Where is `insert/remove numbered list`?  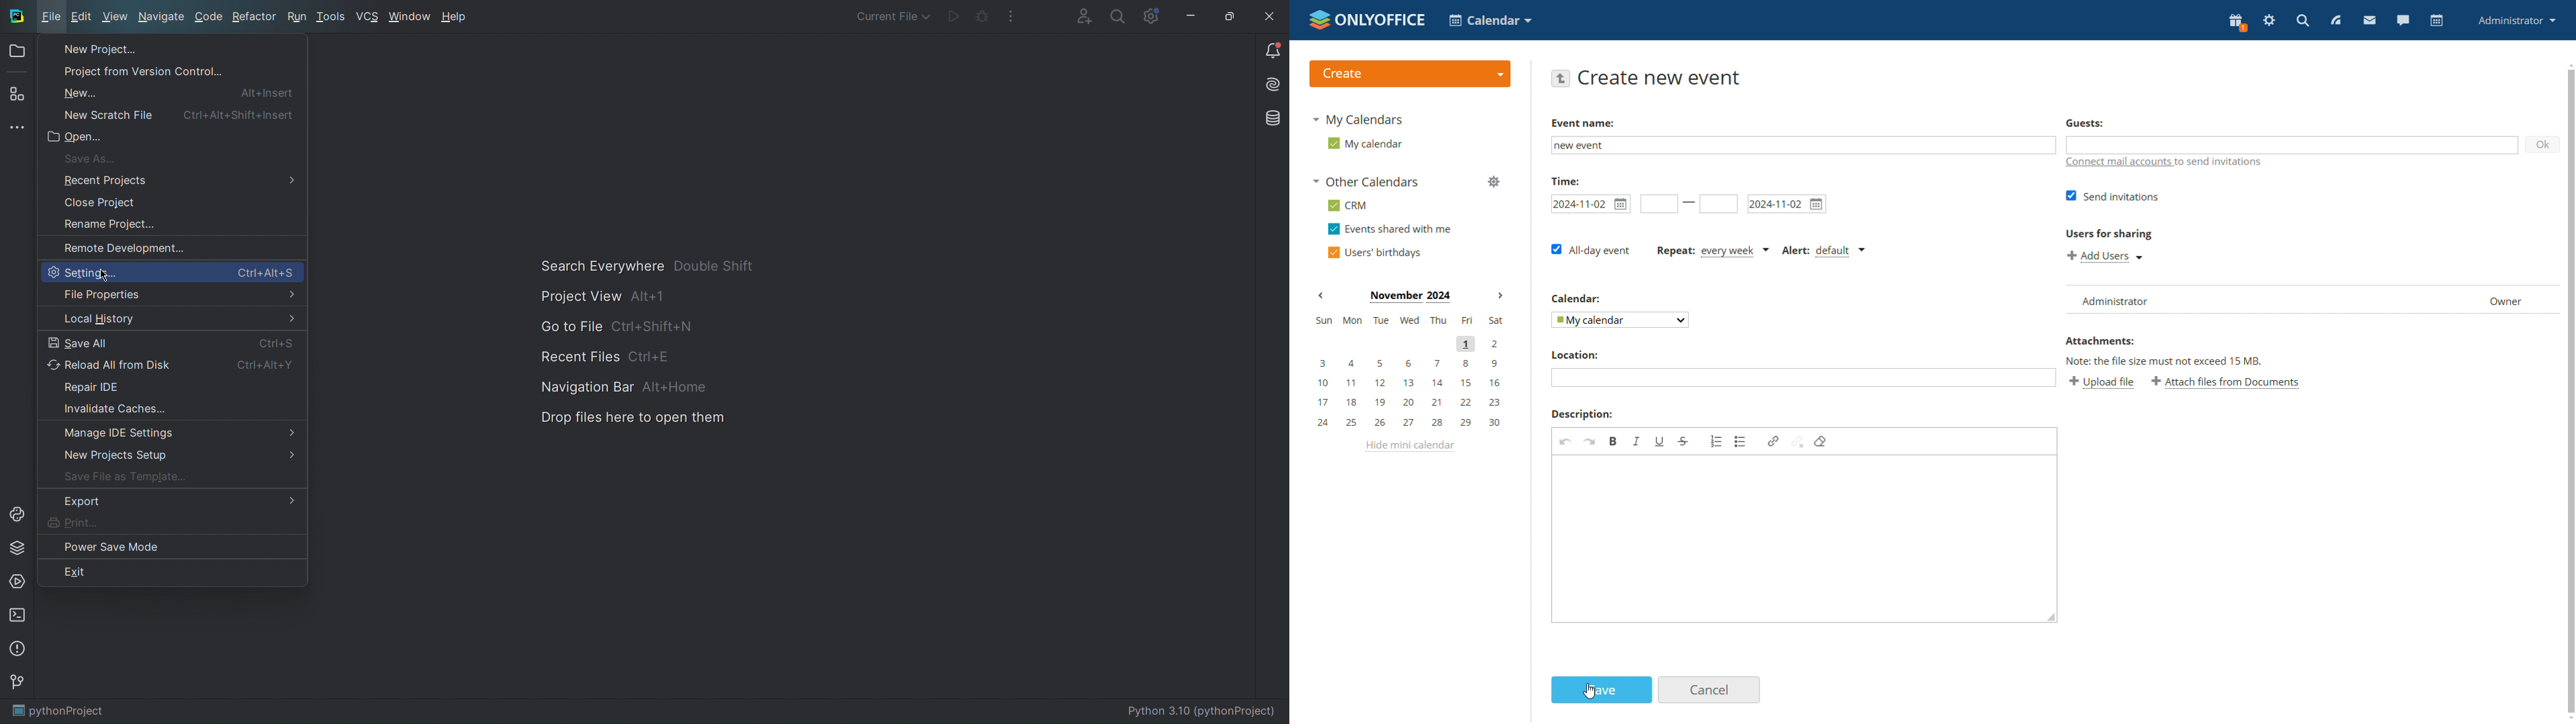 insert/remove numbered list is located at coordinates (1716, 440).